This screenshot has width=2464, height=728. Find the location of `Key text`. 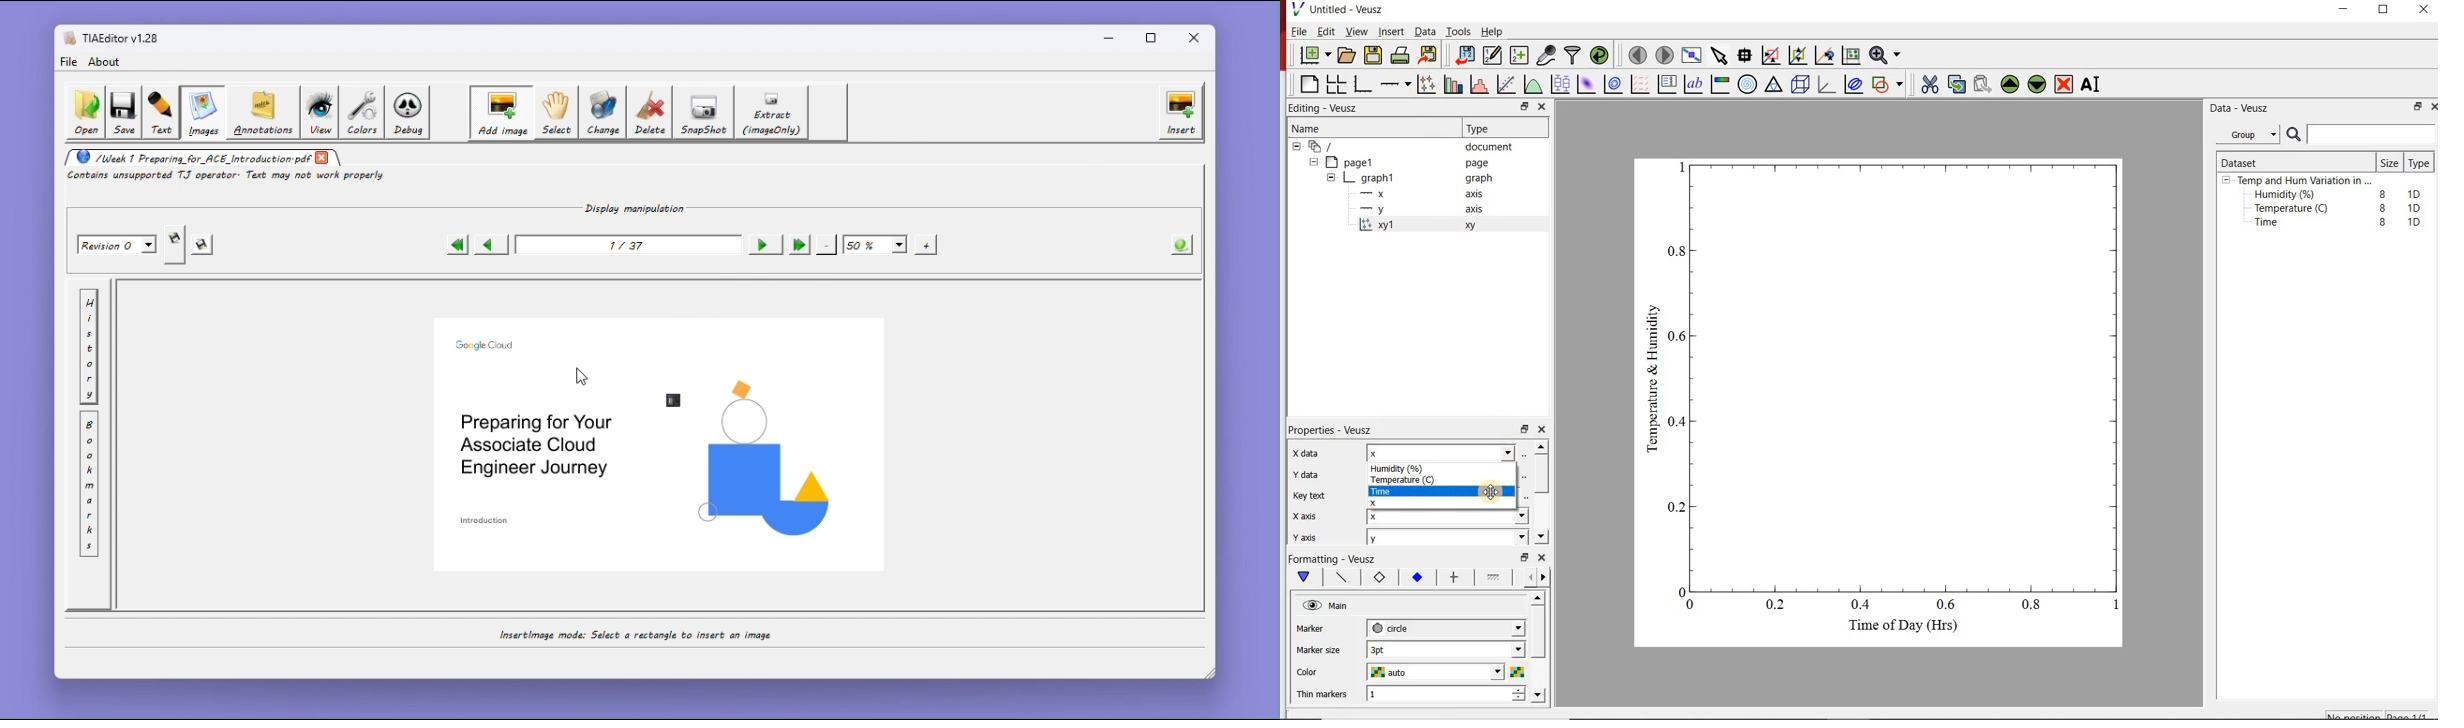

Key text is located at coordinates (1313, 497).